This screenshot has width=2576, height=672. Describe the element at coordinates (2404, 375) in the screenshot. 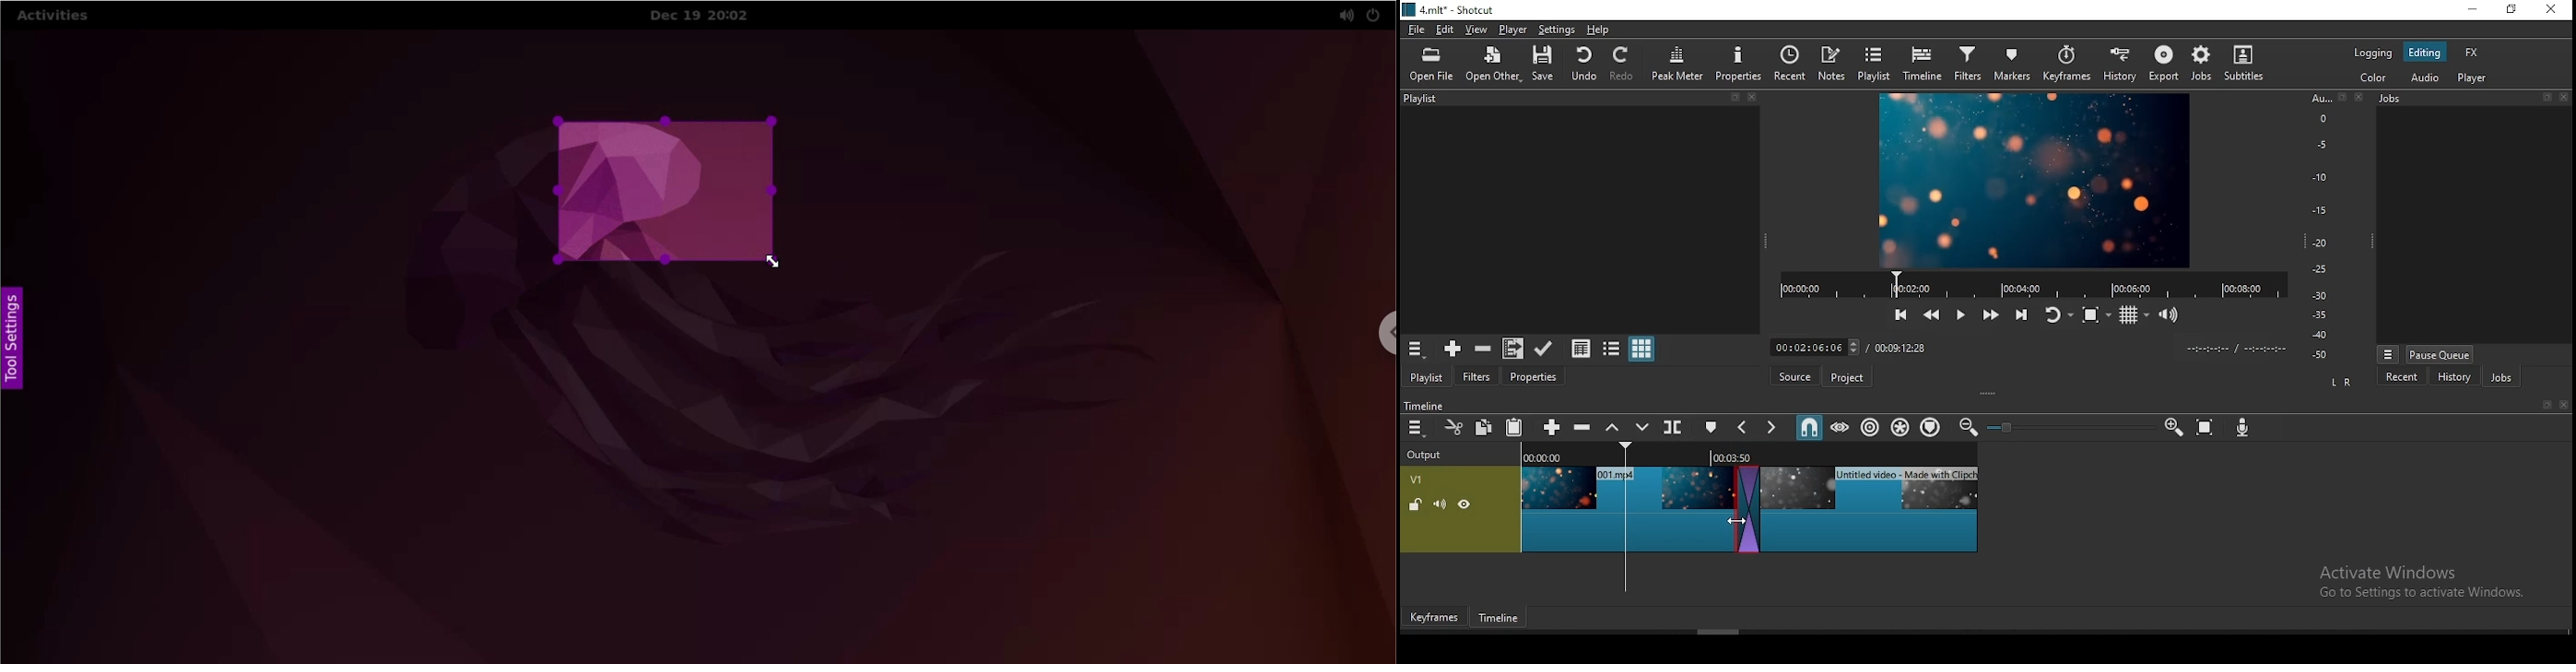

I see `recent` at that location.